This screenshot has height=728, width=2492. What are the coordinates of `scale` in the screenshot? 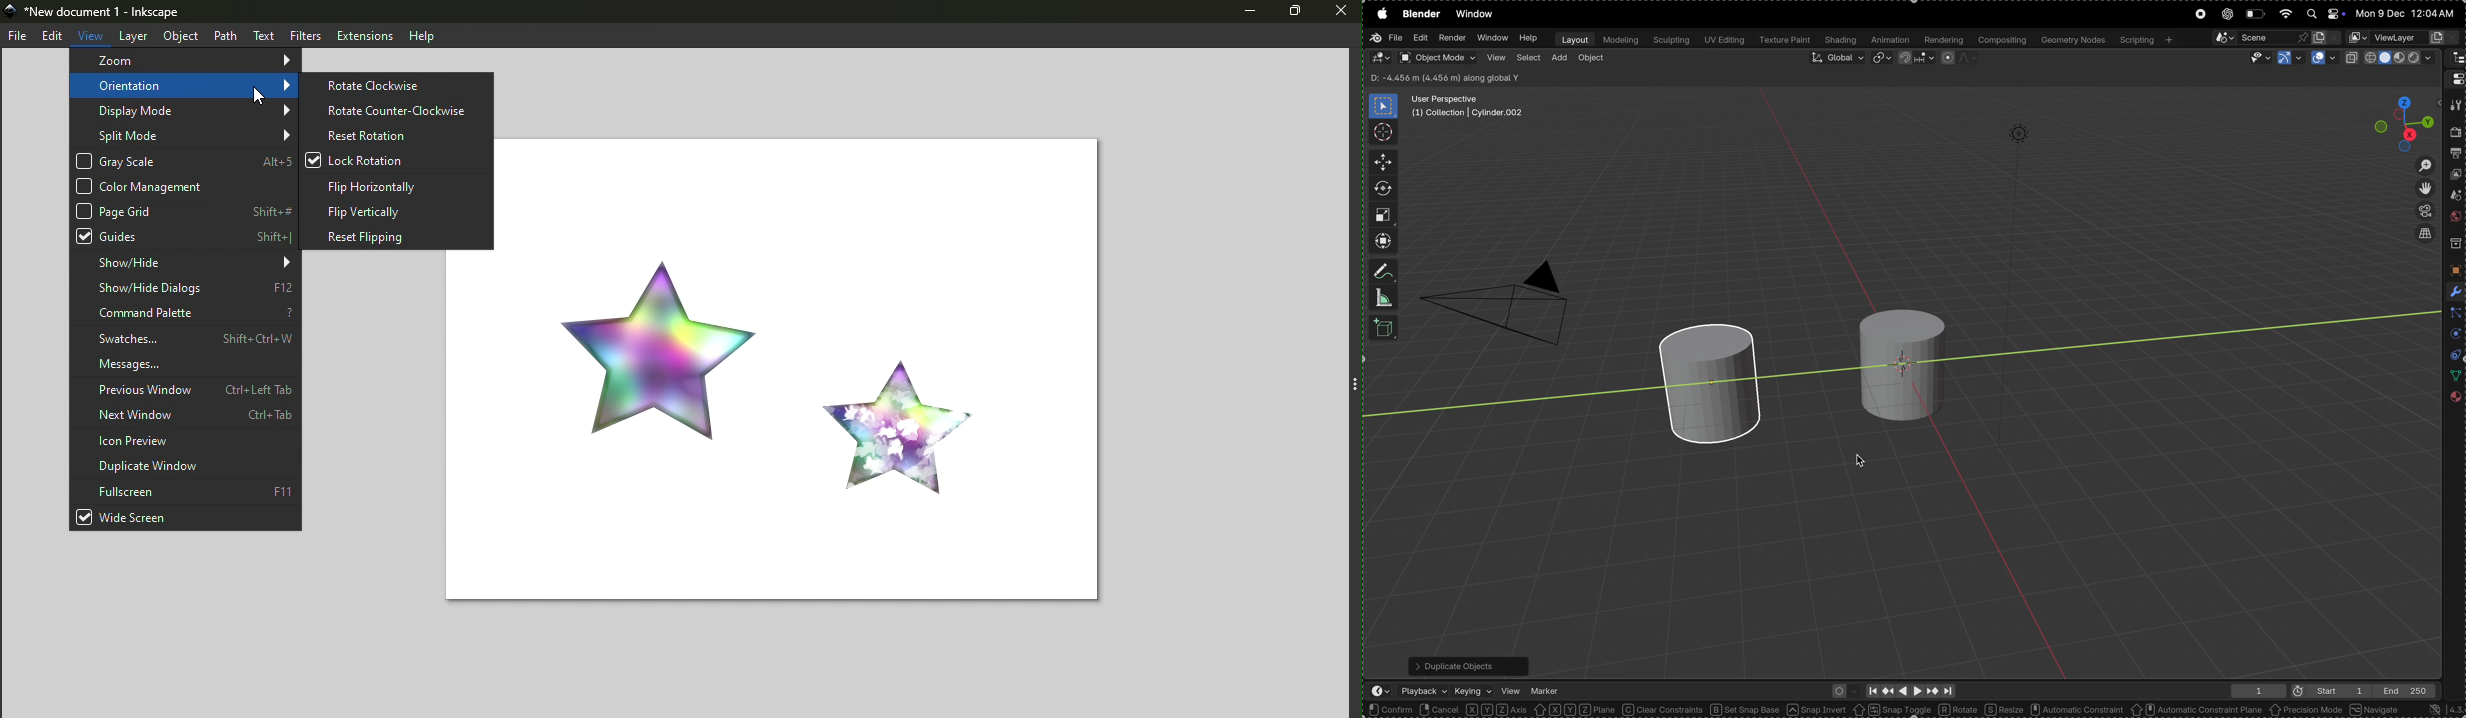 It's located at (1382, 214).